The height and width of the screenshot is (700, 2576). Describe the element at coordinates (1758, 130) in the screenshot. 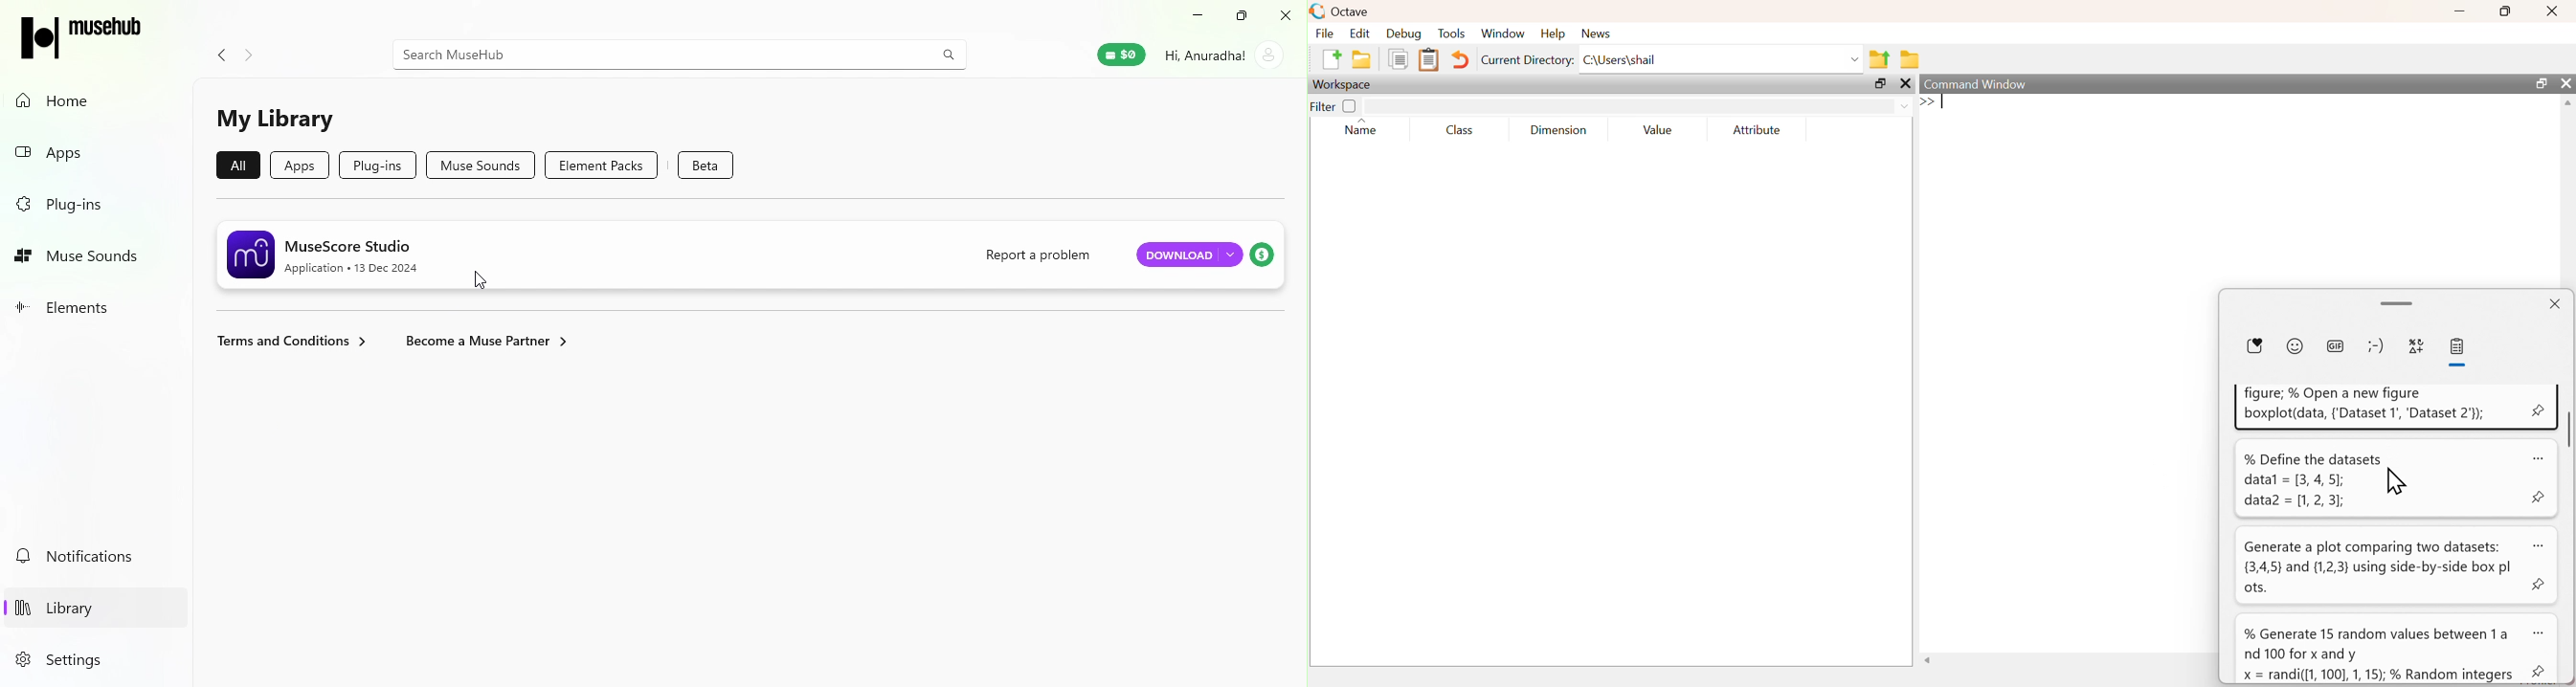

I see `Attribute` at that location.